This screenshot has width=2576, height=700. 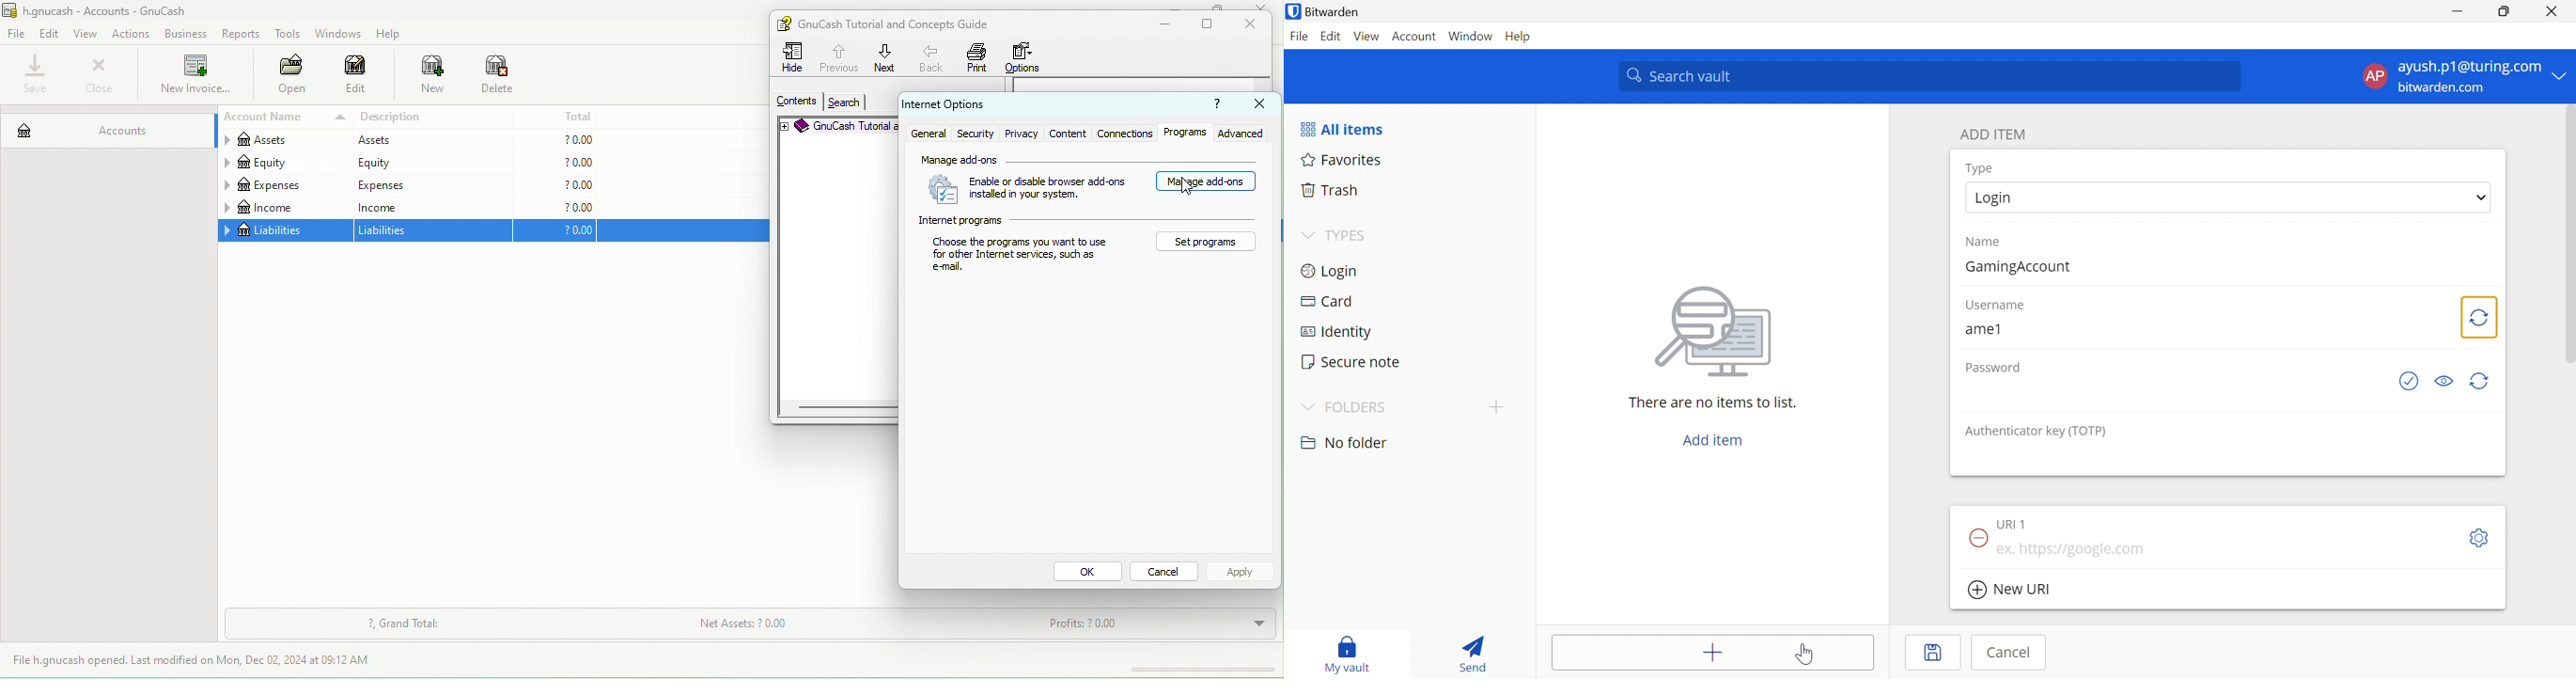 What do you see at coordinates (1323, 11) in the screenshot?
I see `Bitwarden` at bounding box center [1323, 11].